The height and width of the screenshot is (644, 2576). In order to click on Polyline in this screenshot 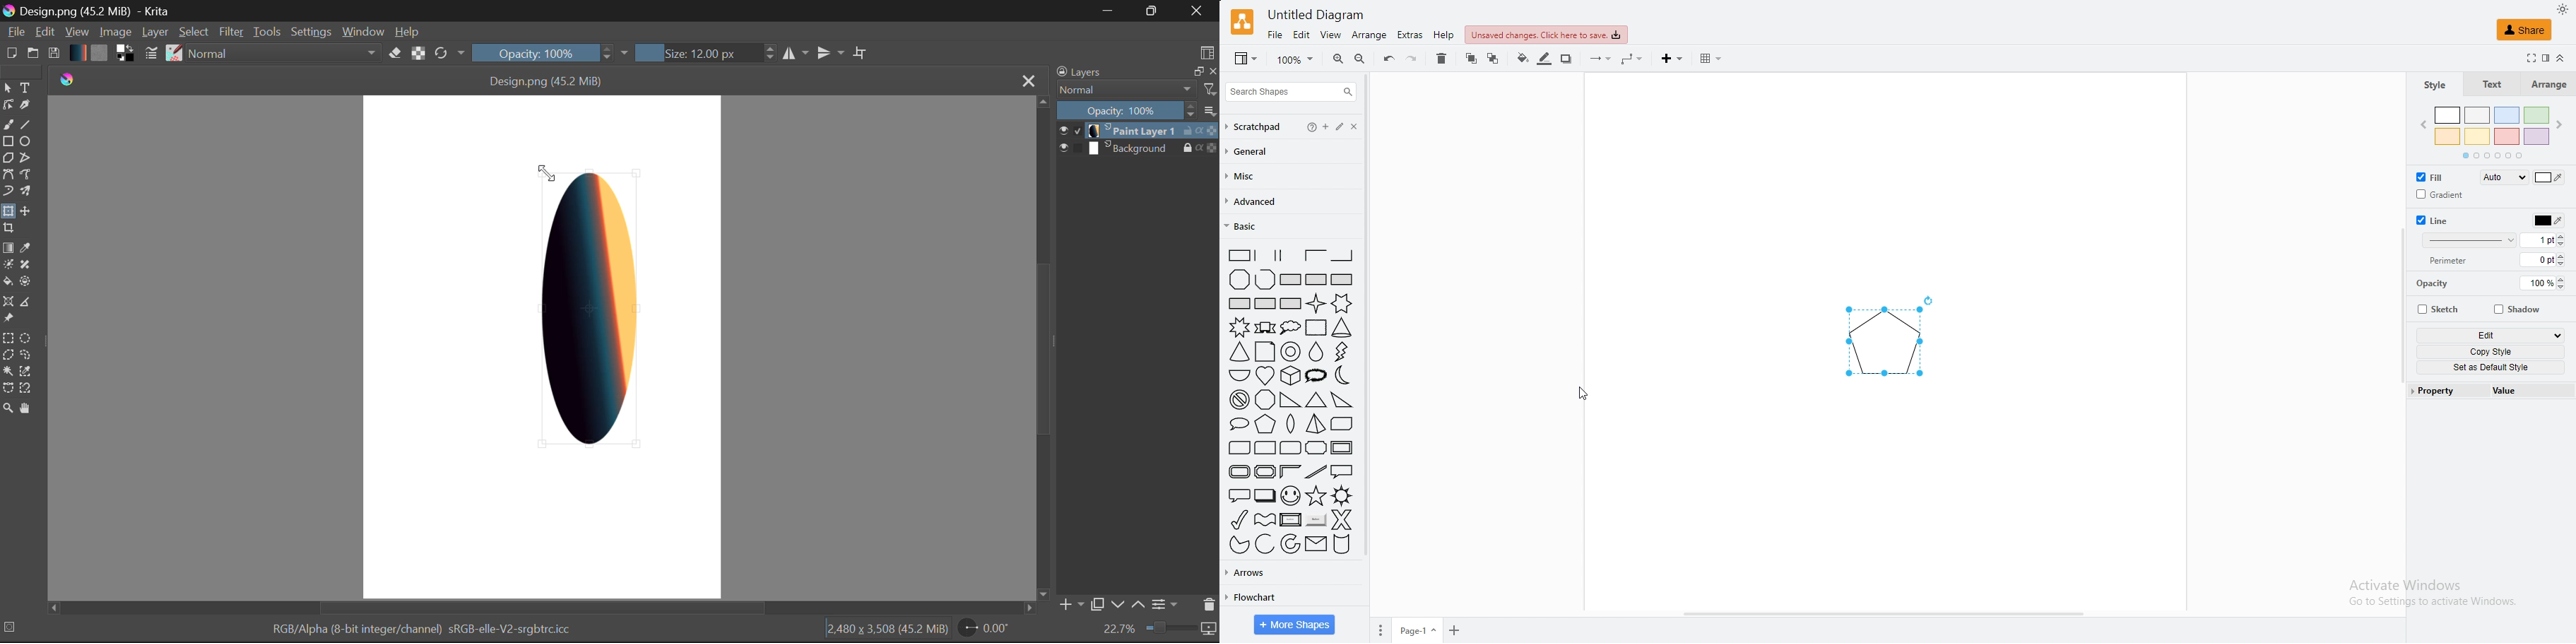, I will do `click(26, 159)`.